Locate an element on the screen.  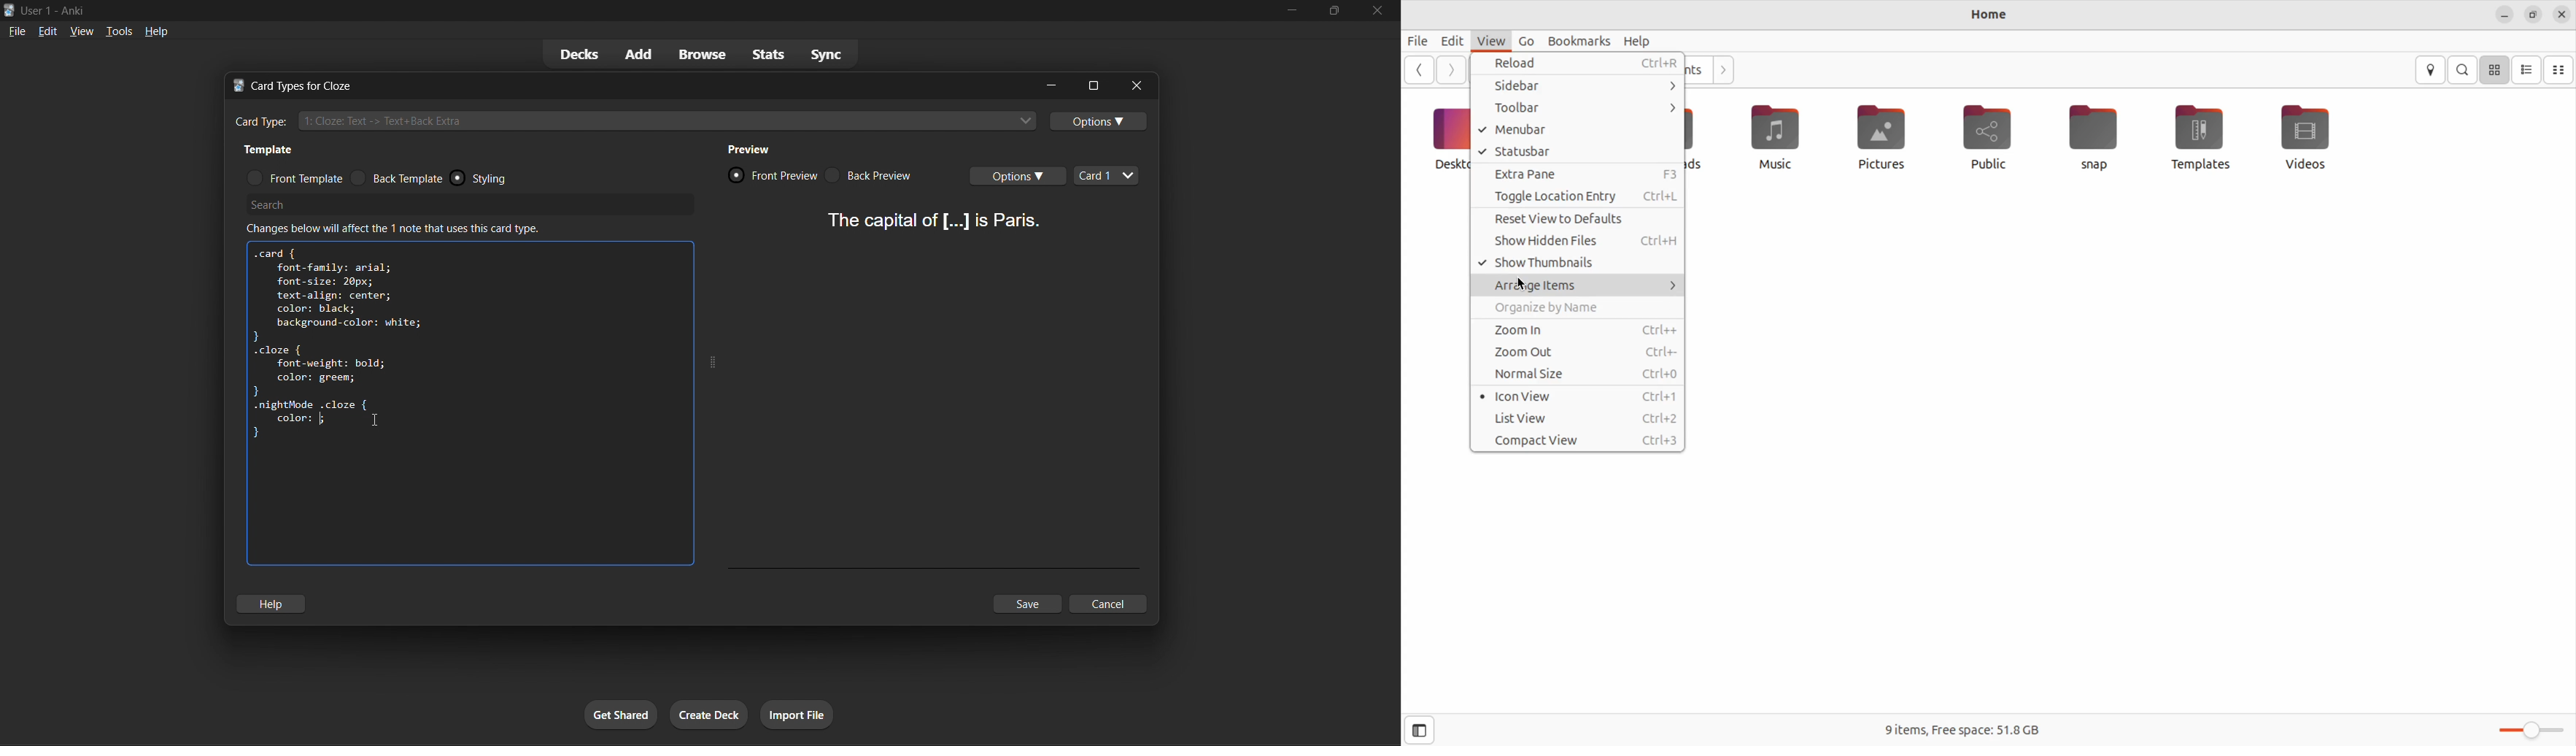
create deck is located at coordinates (710, 715).